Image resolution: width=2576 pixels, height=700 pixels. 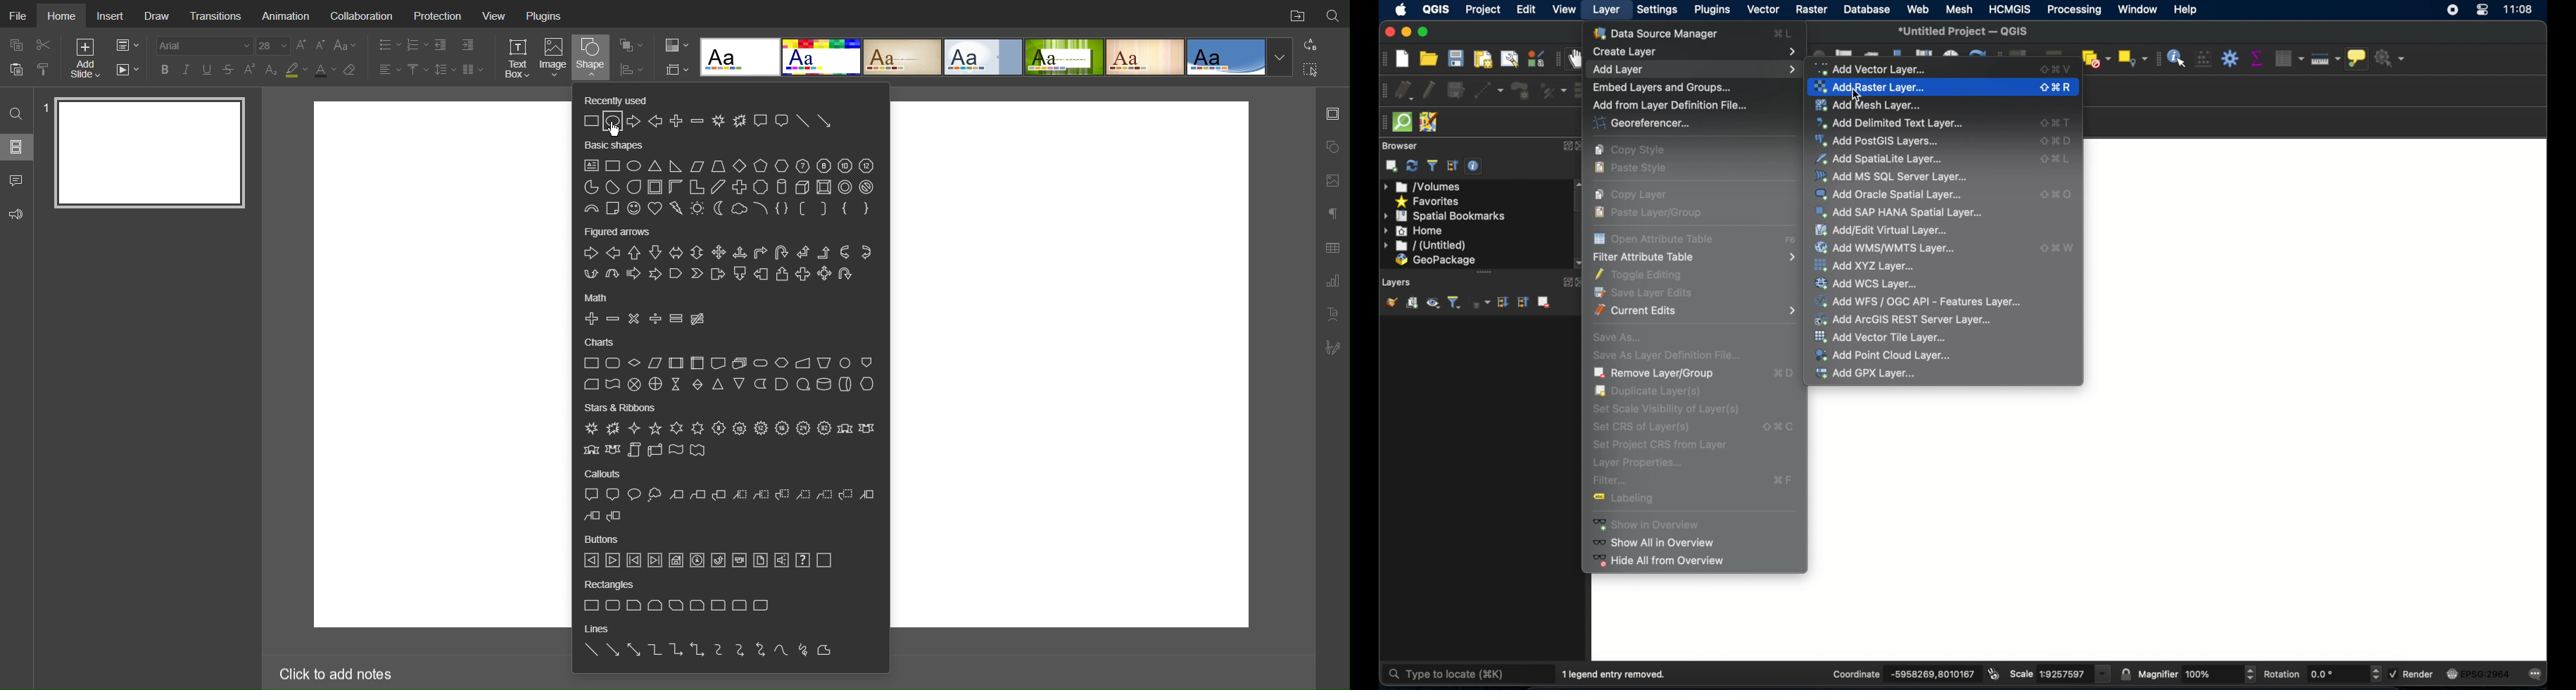 What do you see at coordinates (2057, 161) in the screenshot?
I see `add spatiallite layer shortcut` at bounding box center [2057, 161].